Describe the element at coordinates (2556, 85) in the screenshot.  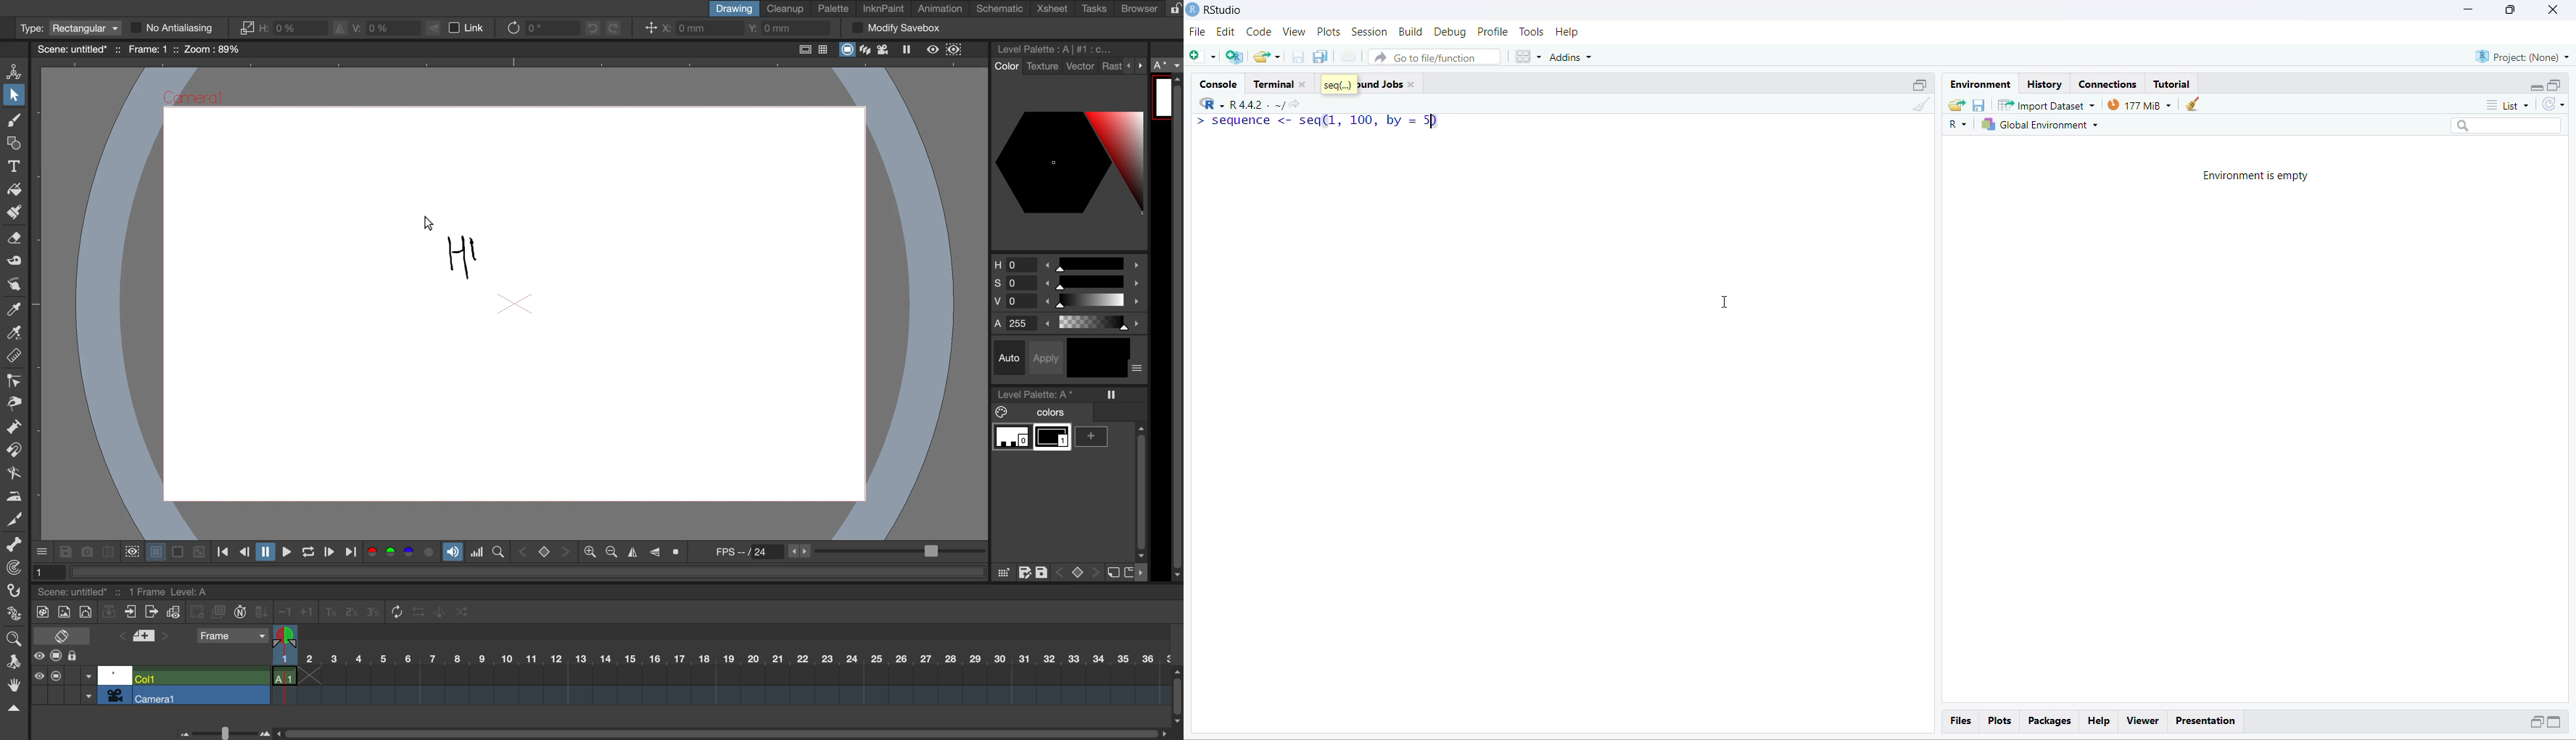
I see `open in separate window` at that location.